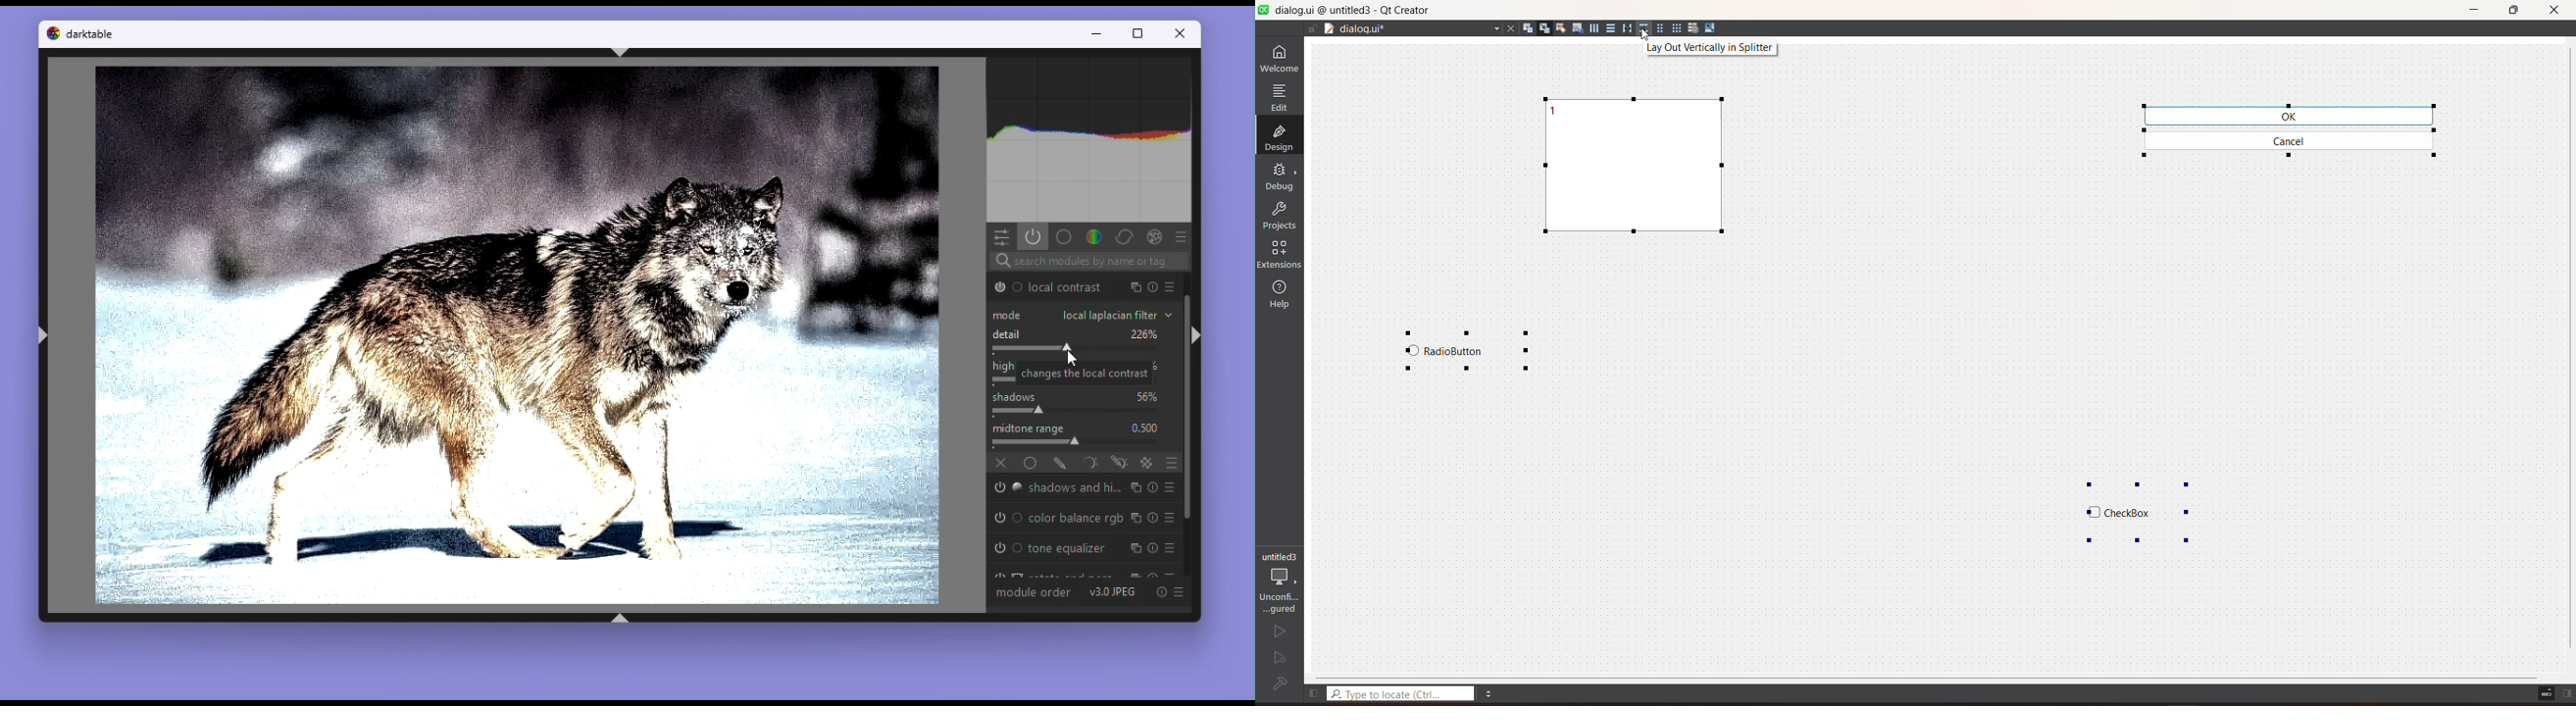 The height and width of the screenshot is (728, 2576). What do you see at coordinates (1152, 489) in the screenshot?
I see `reset parameters` at bounding box center [1152, 489].